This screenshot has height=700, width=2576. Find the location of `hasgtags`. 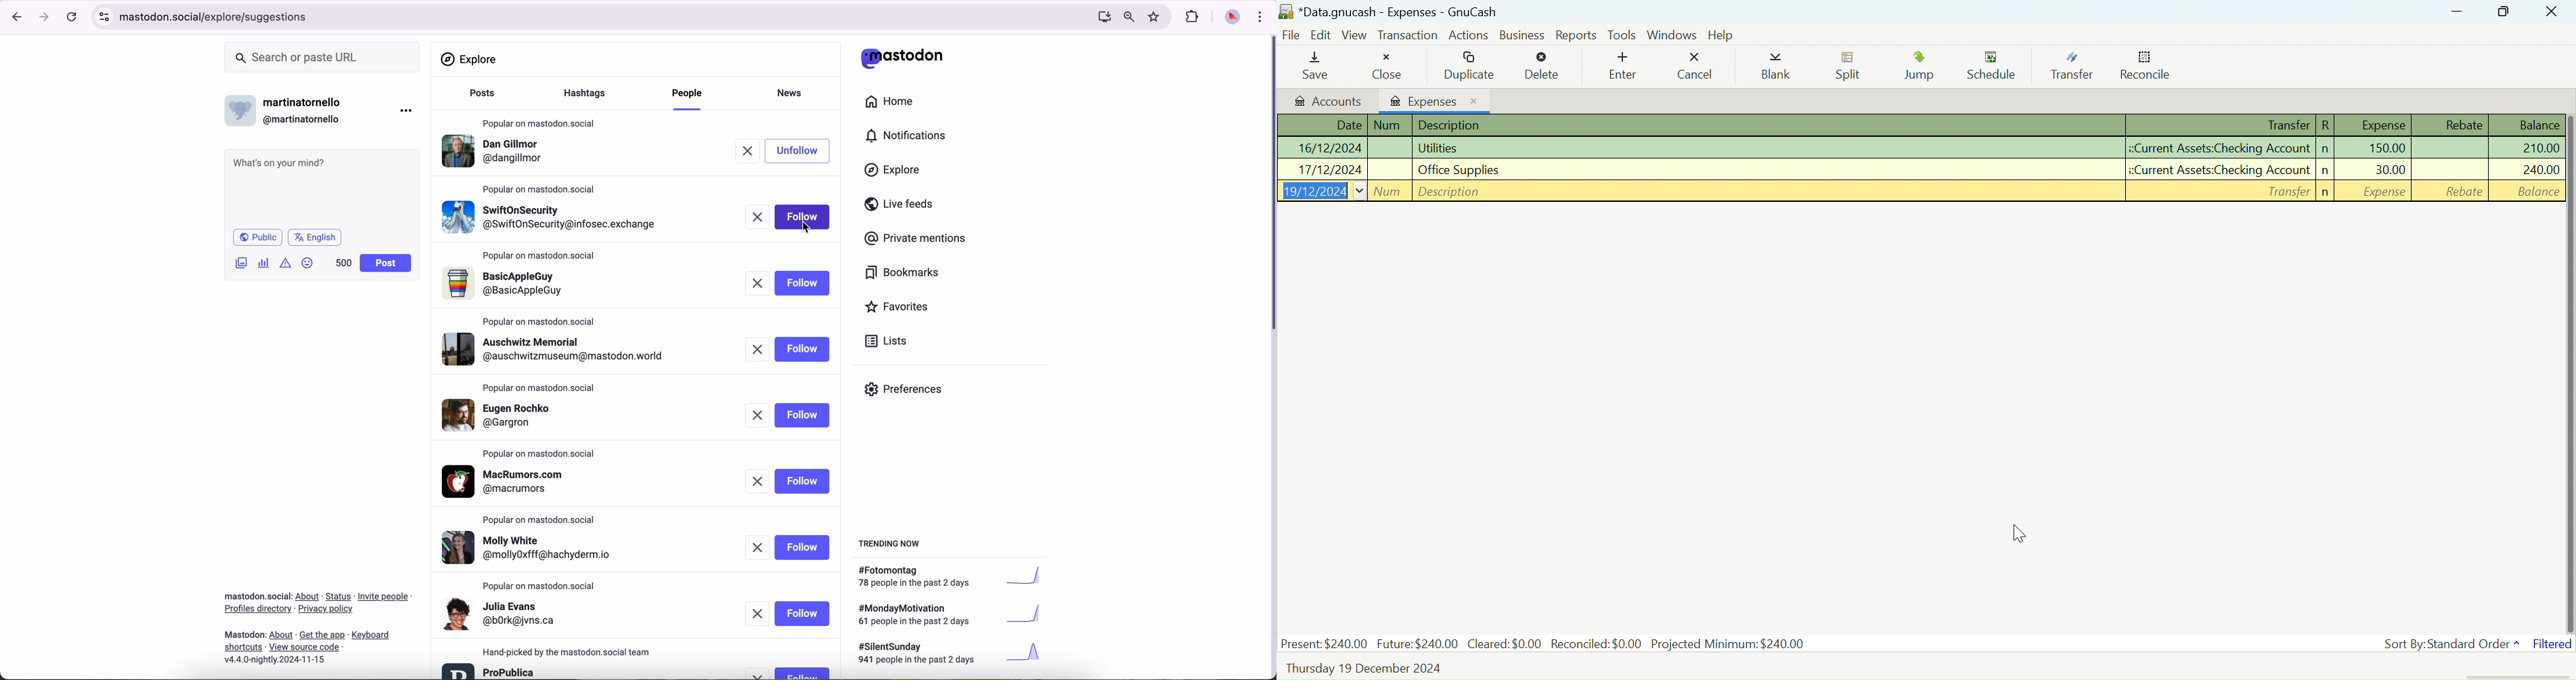

hasgtags is located at coordinates (591, 94).